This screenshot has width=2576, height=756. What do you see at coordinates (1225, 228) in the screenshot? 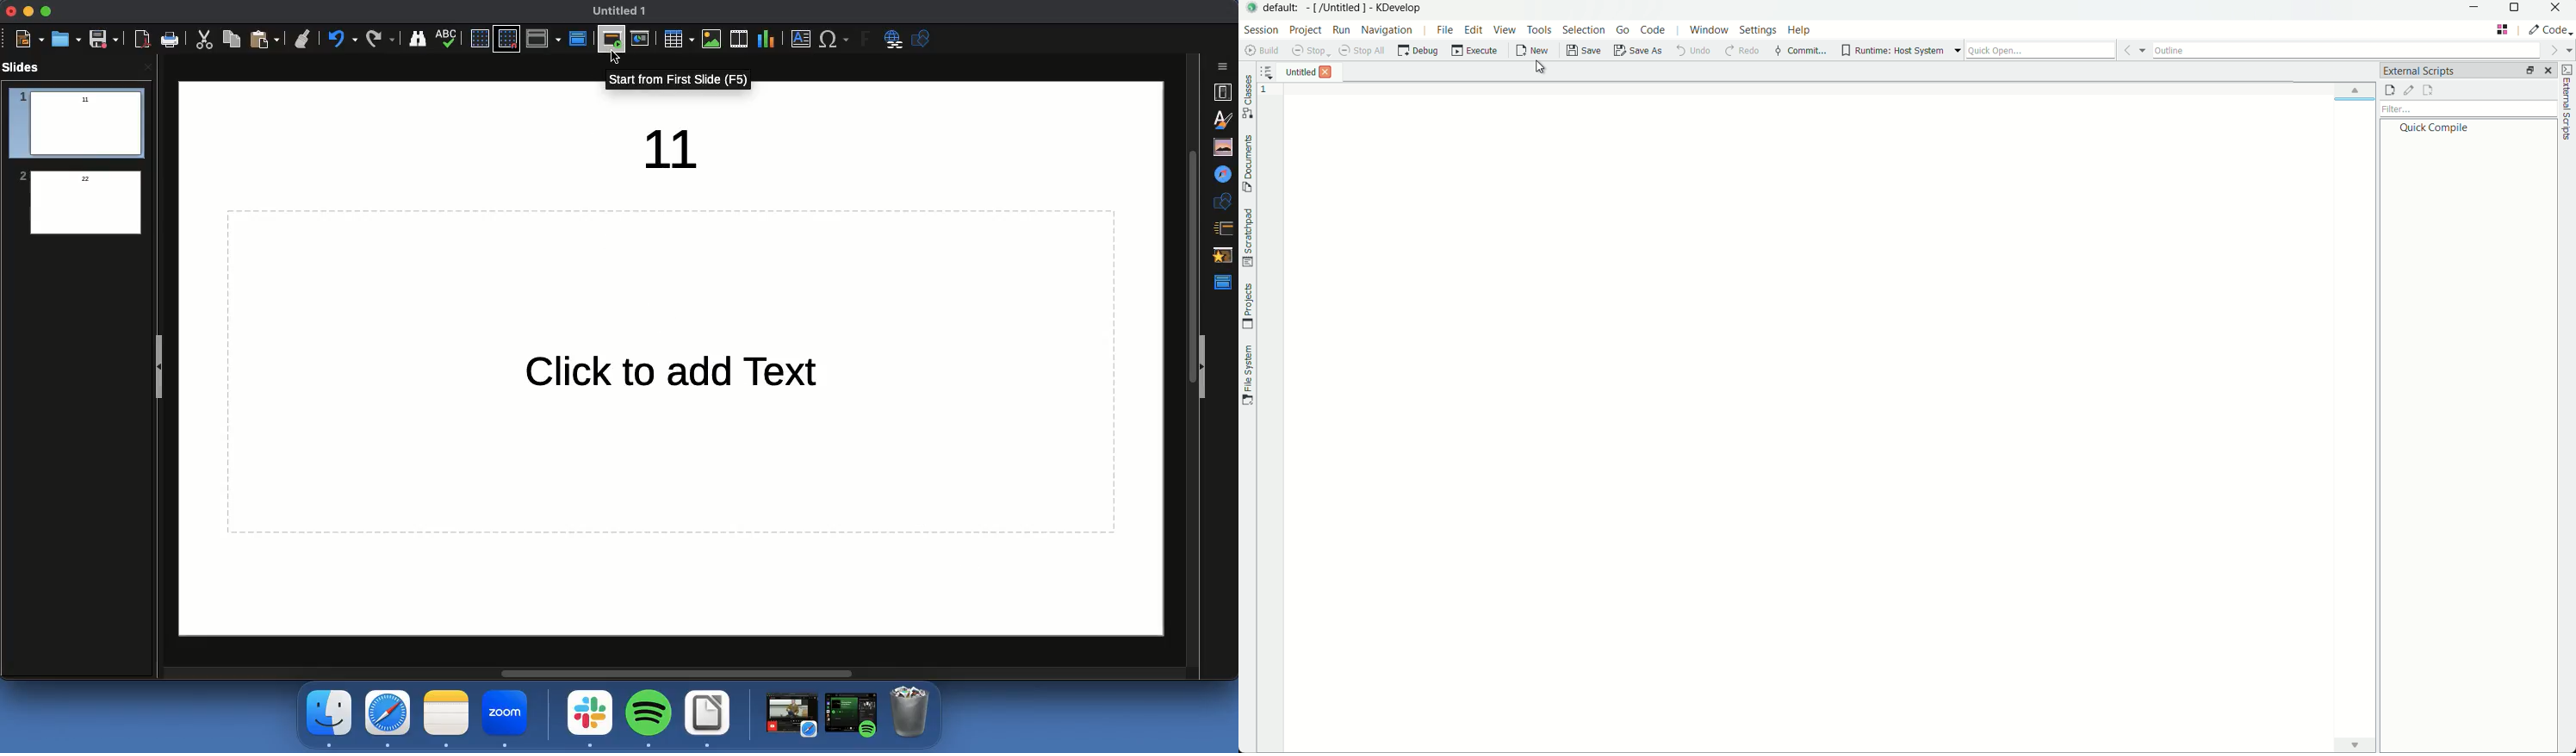
I see `Slide transition` at bounding box center [1225, 228].